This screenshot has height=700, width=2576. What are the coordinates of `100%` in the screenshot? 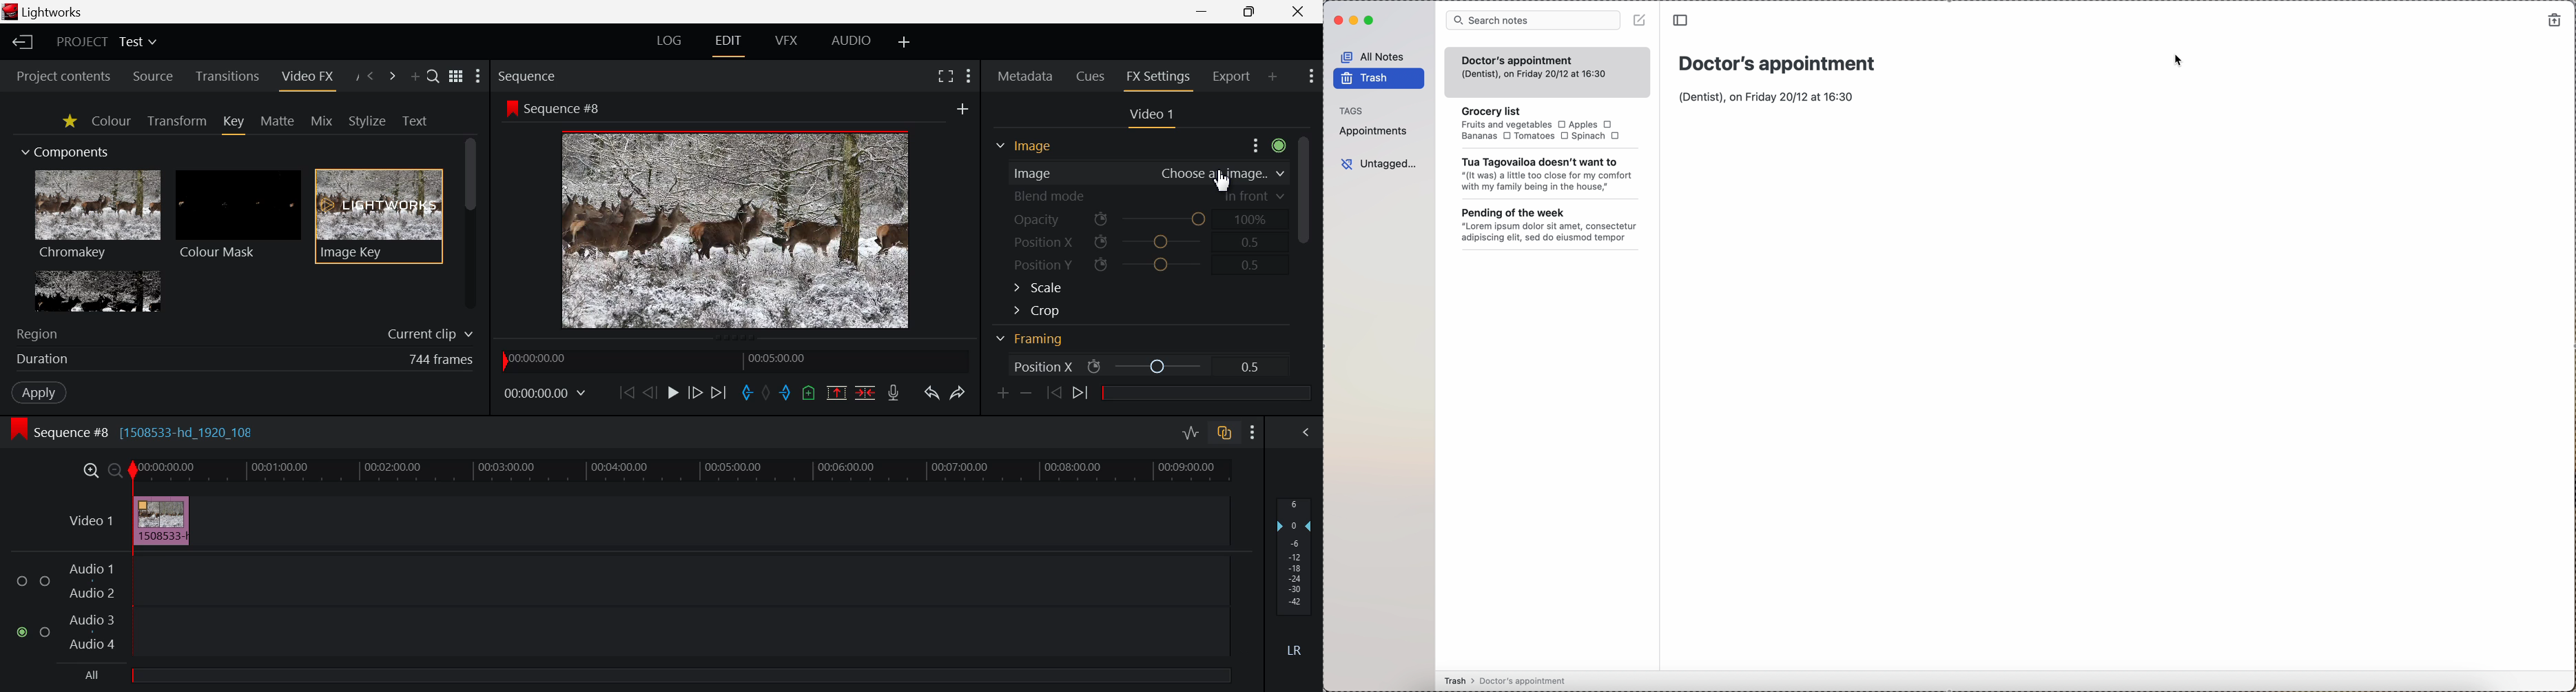 It's located at (1250, 218).